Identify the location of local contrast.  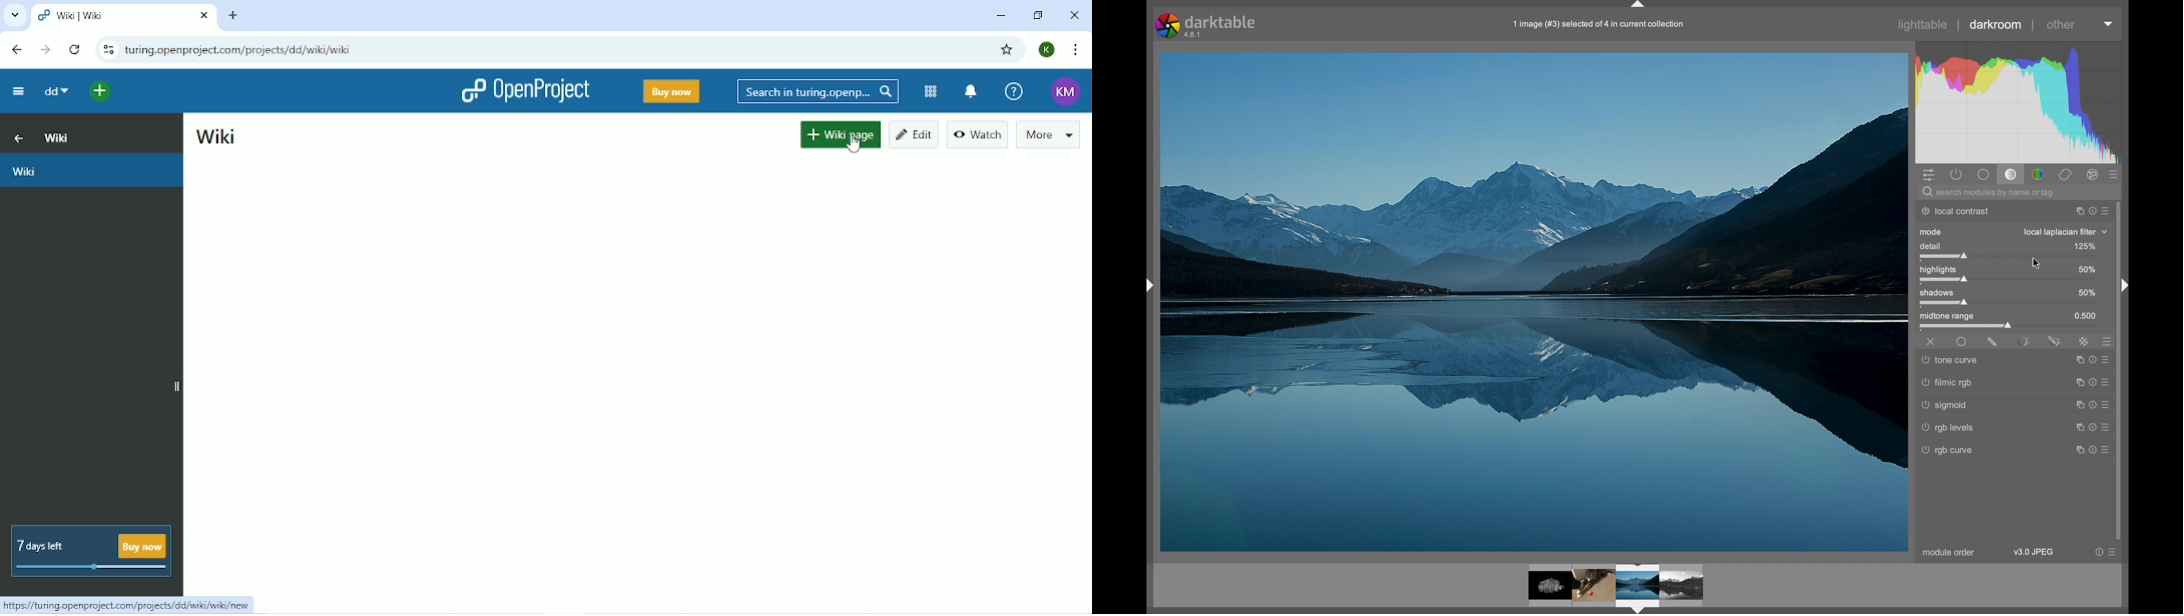
(1956, 210).